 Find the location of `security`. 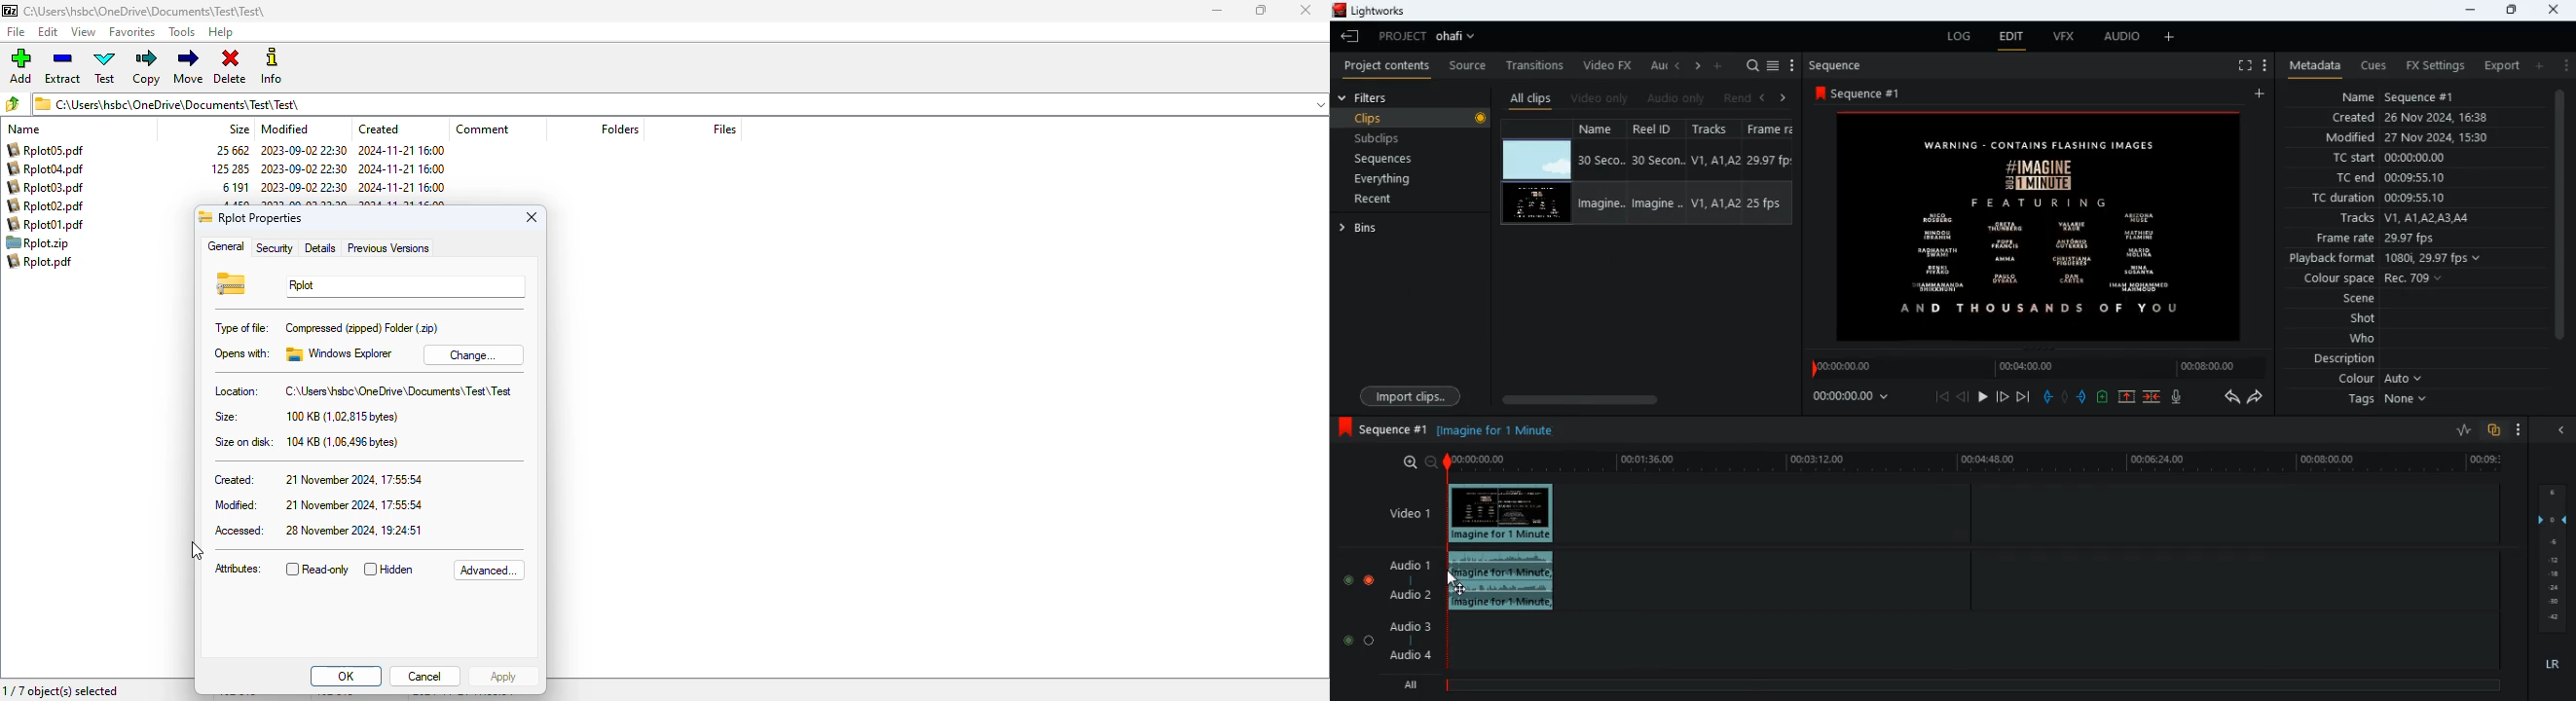

security is located at coordinates (275, 248).